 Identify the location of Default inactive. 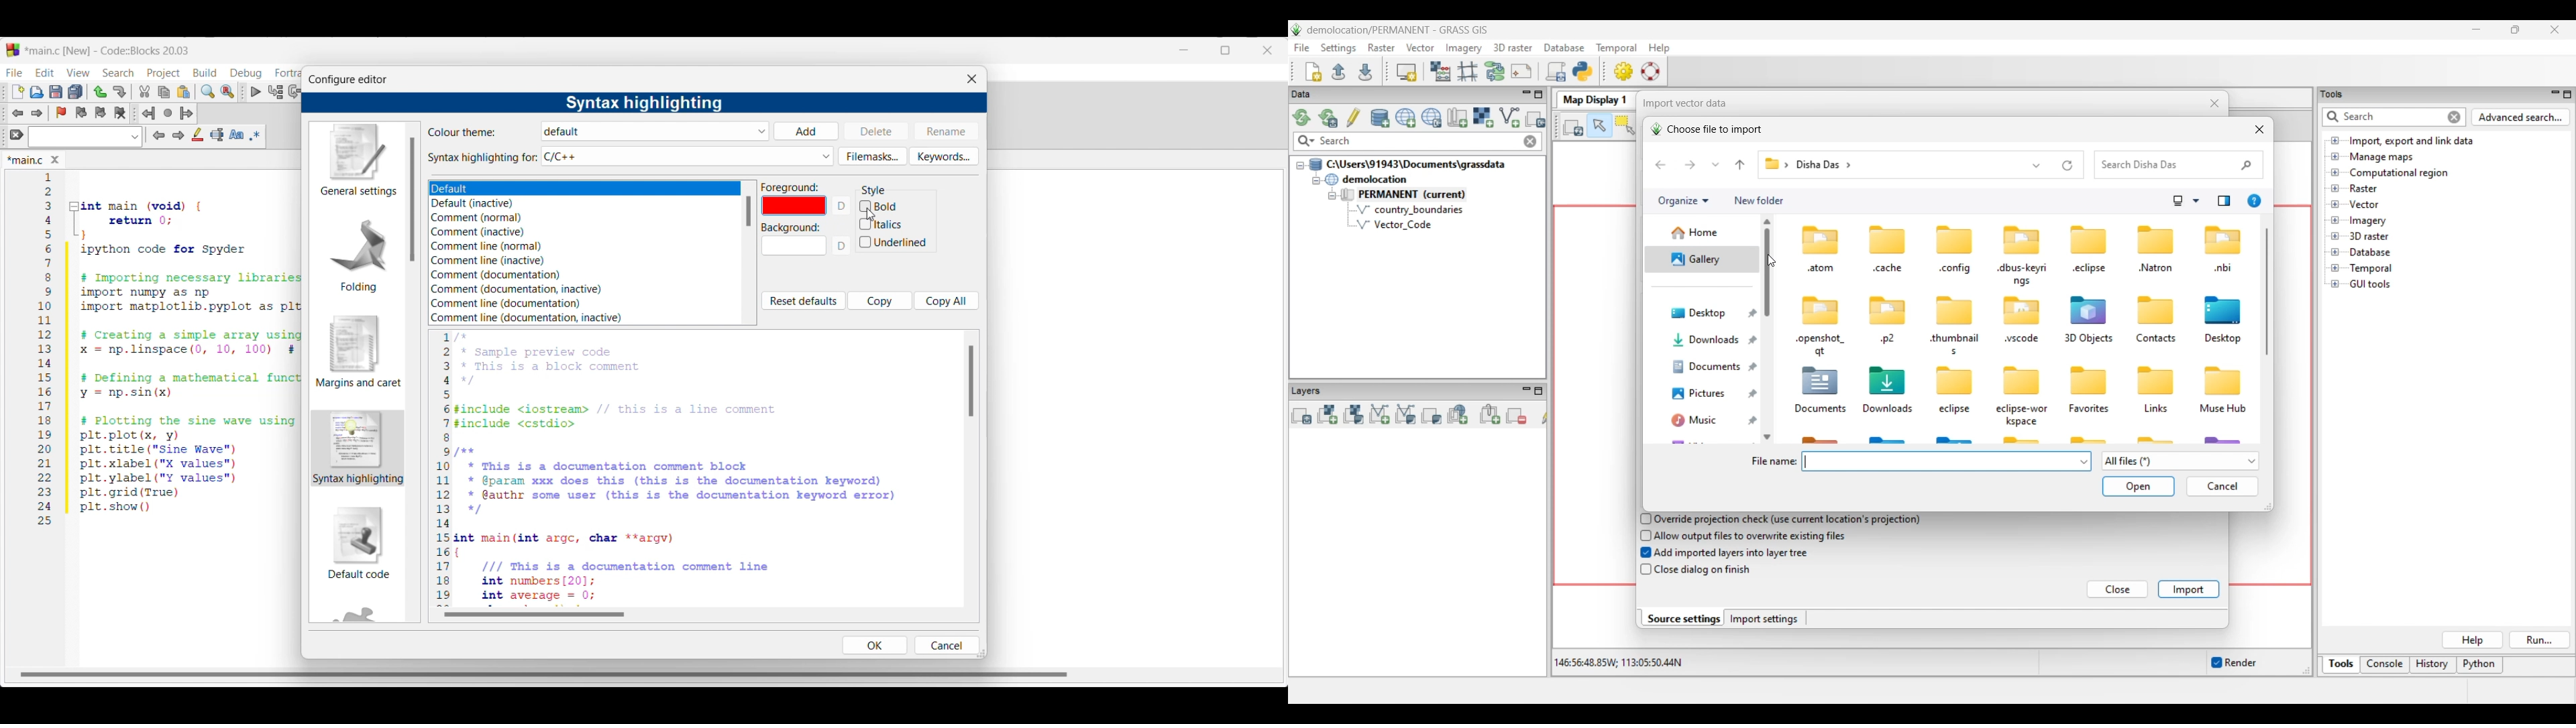
(480, 204).